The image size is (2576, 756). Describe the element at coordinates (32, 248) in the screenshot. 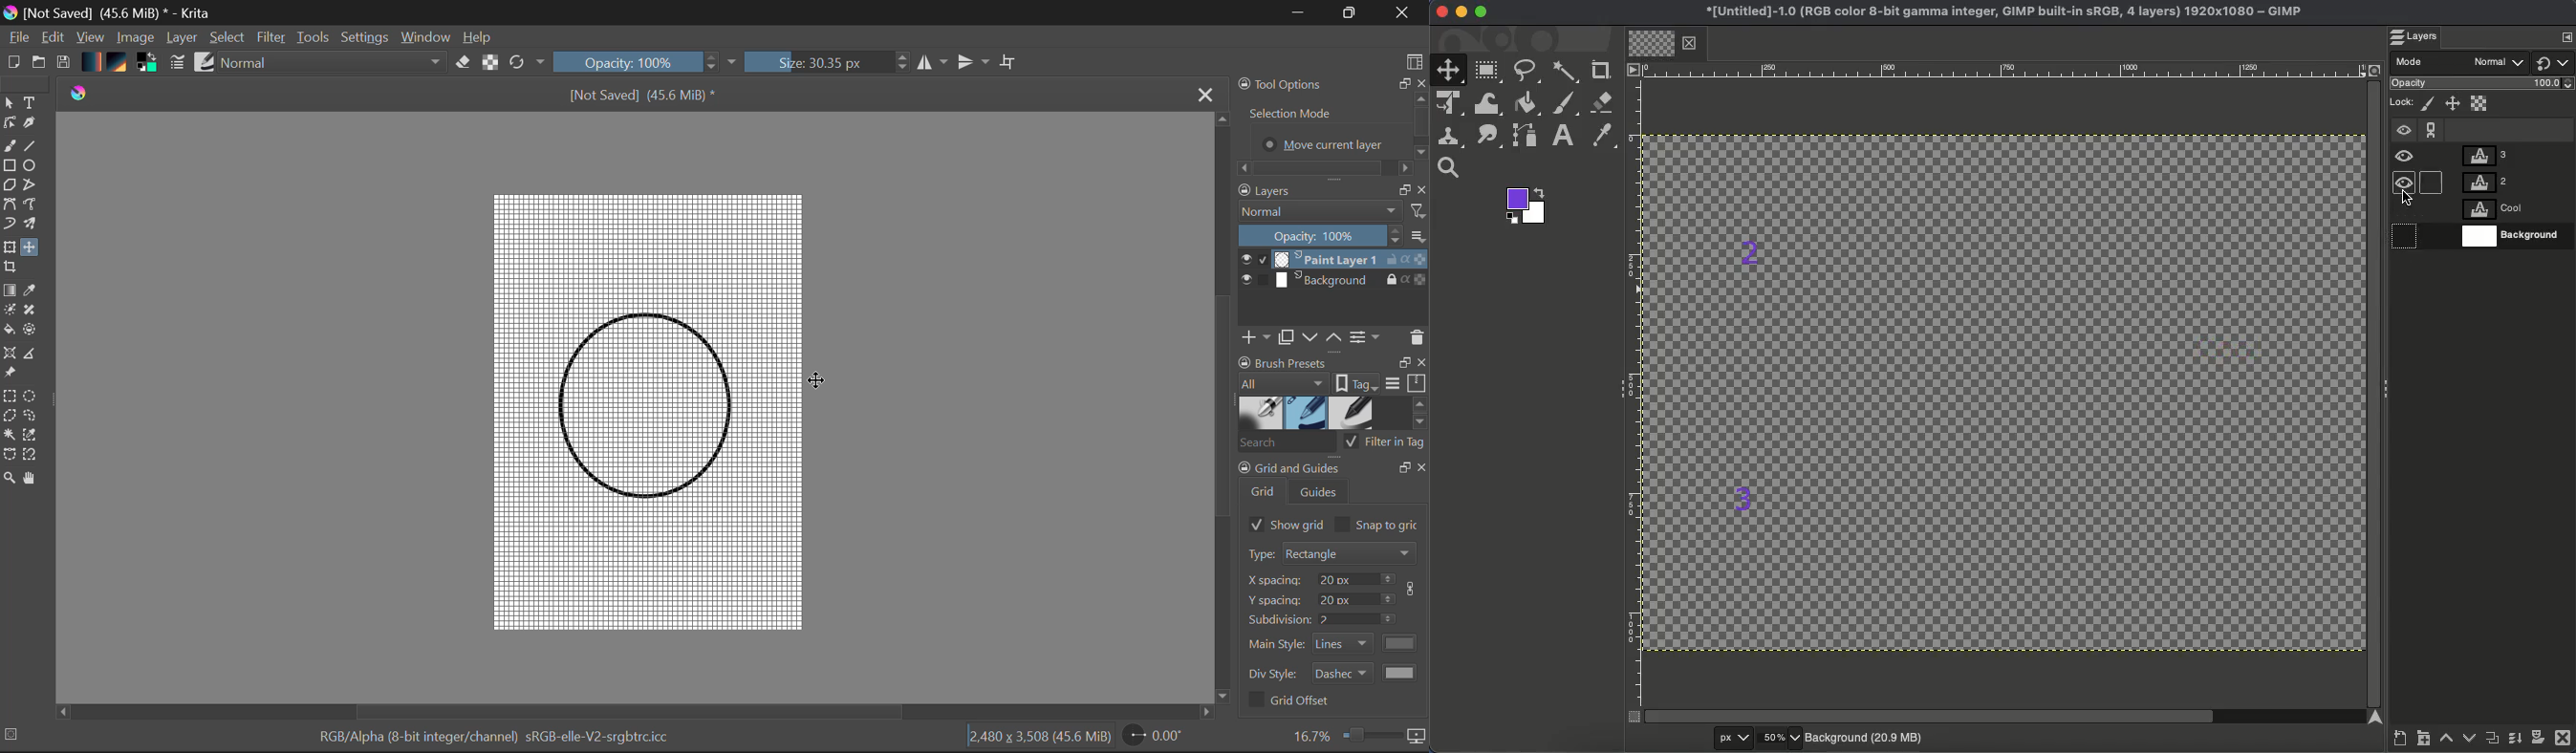

I see `Move Layer` at that location.